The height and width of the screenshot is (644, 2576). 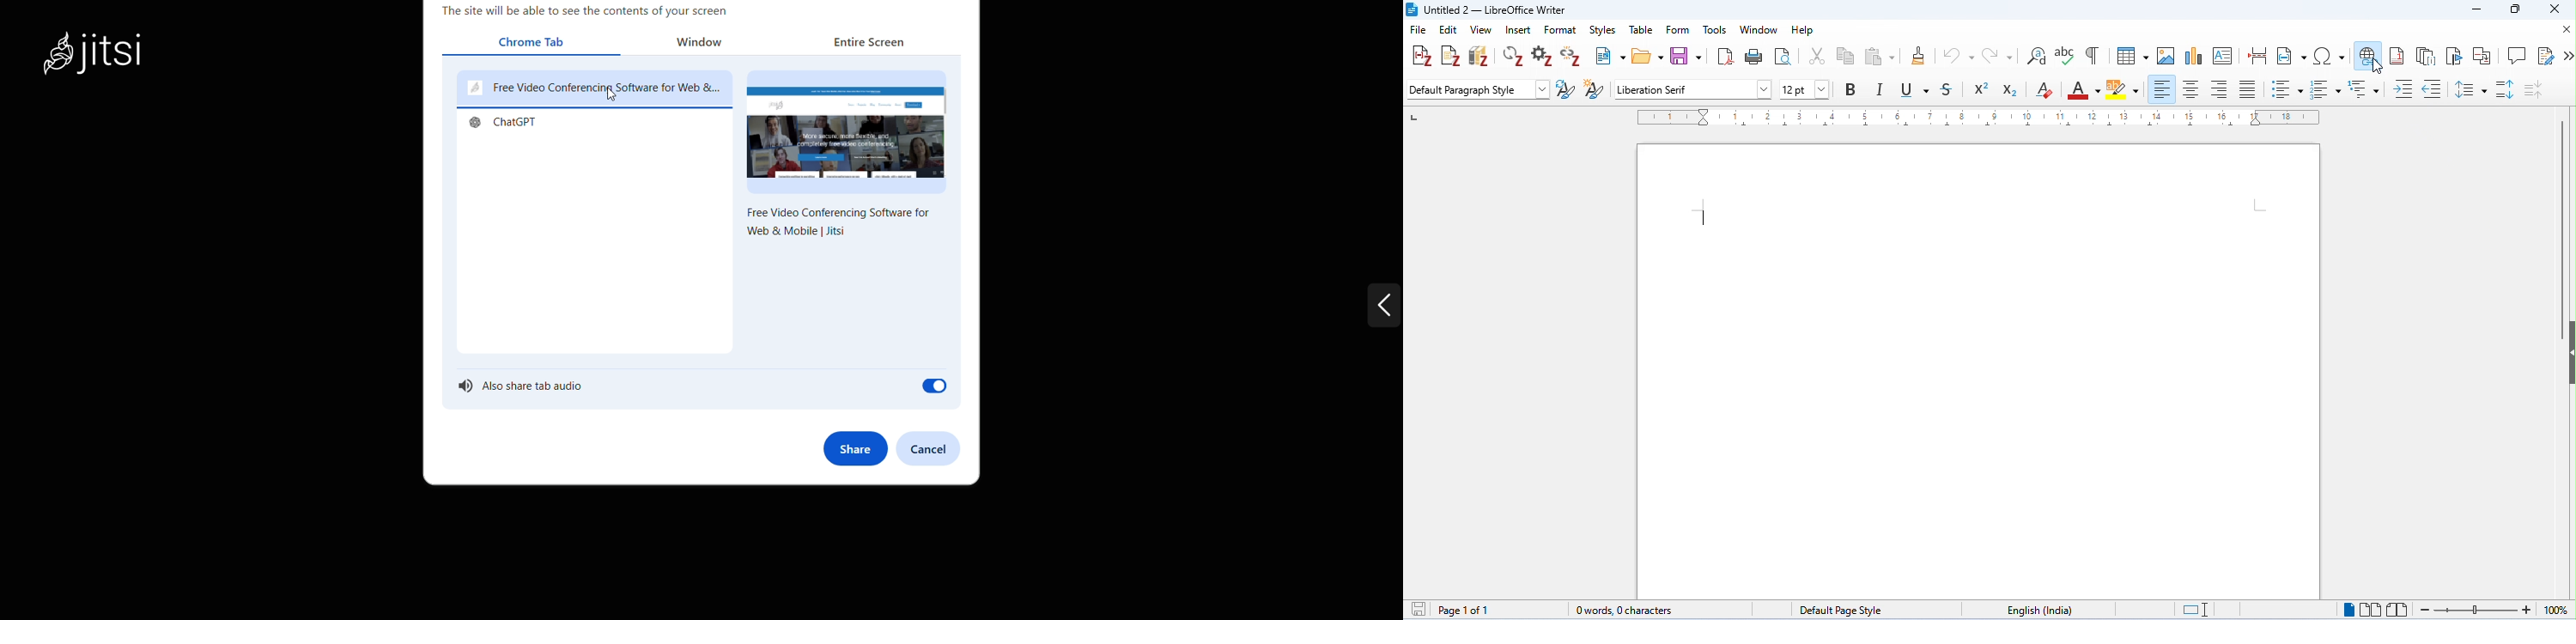 What do you see at coordinates (1982, 89) in the screenshot?
I see `superscript` at bounding box center [1982, 89].